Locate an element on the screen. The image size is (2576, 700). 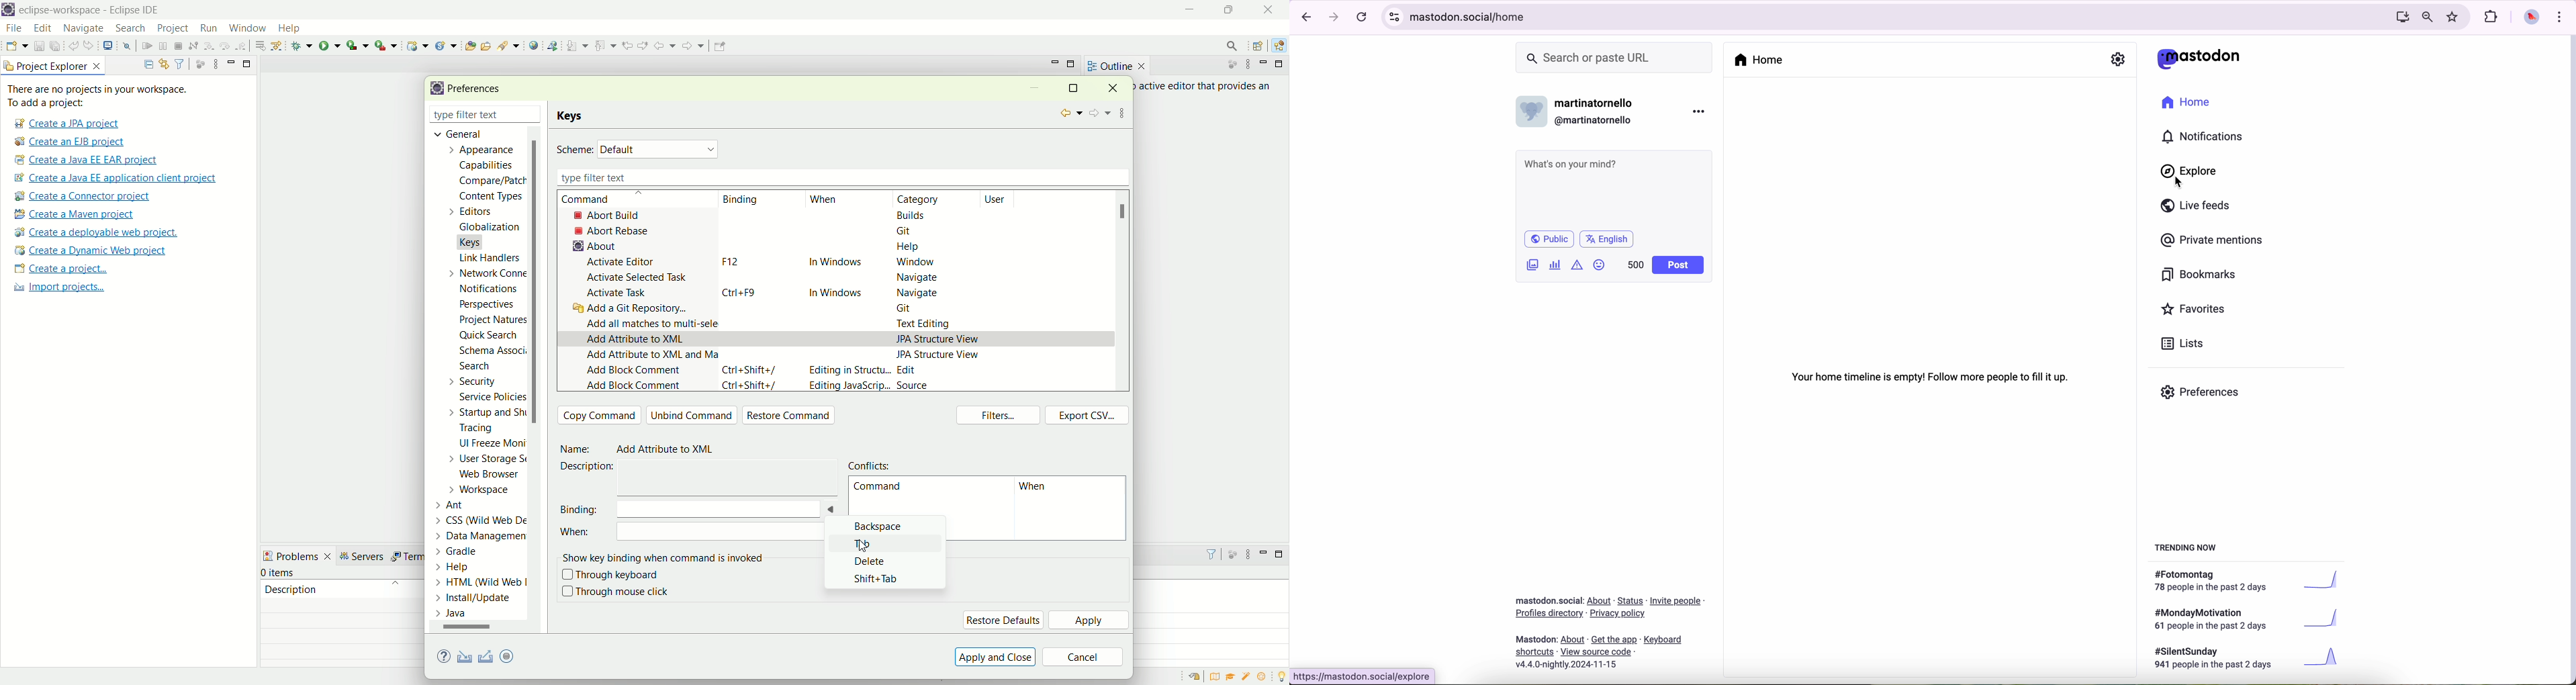
restore command is located at coordinates (792, 416).